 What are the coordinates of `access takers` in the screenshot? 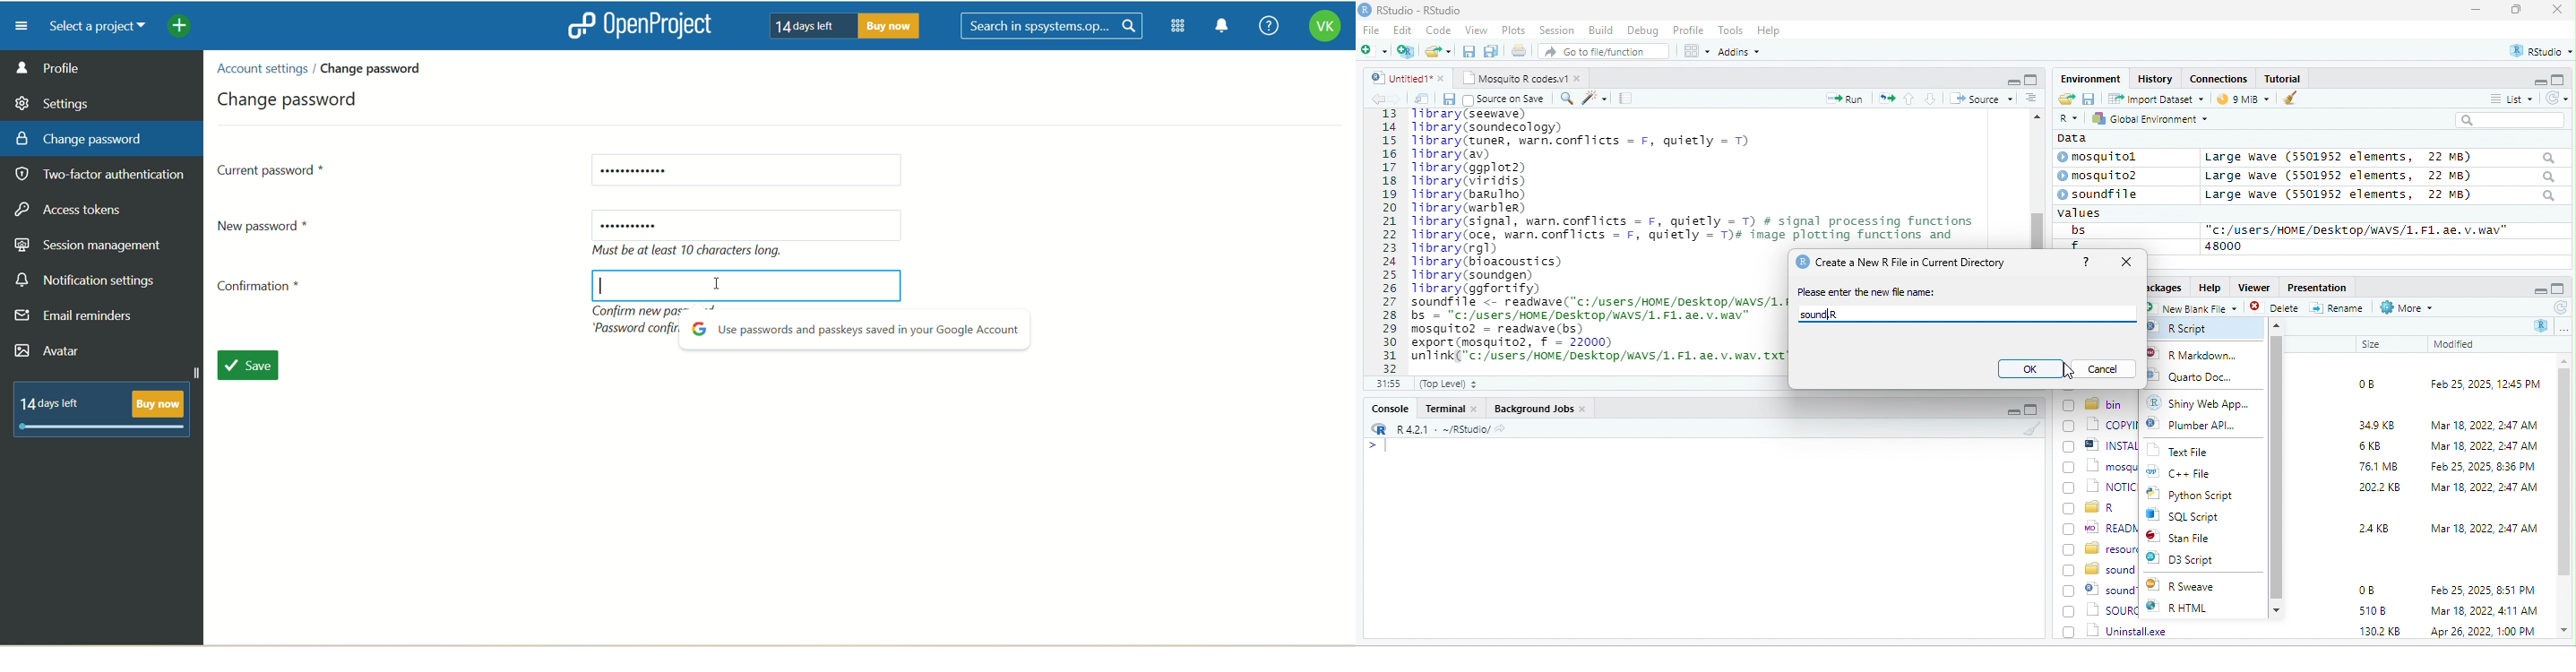 It's located at (74, 210).